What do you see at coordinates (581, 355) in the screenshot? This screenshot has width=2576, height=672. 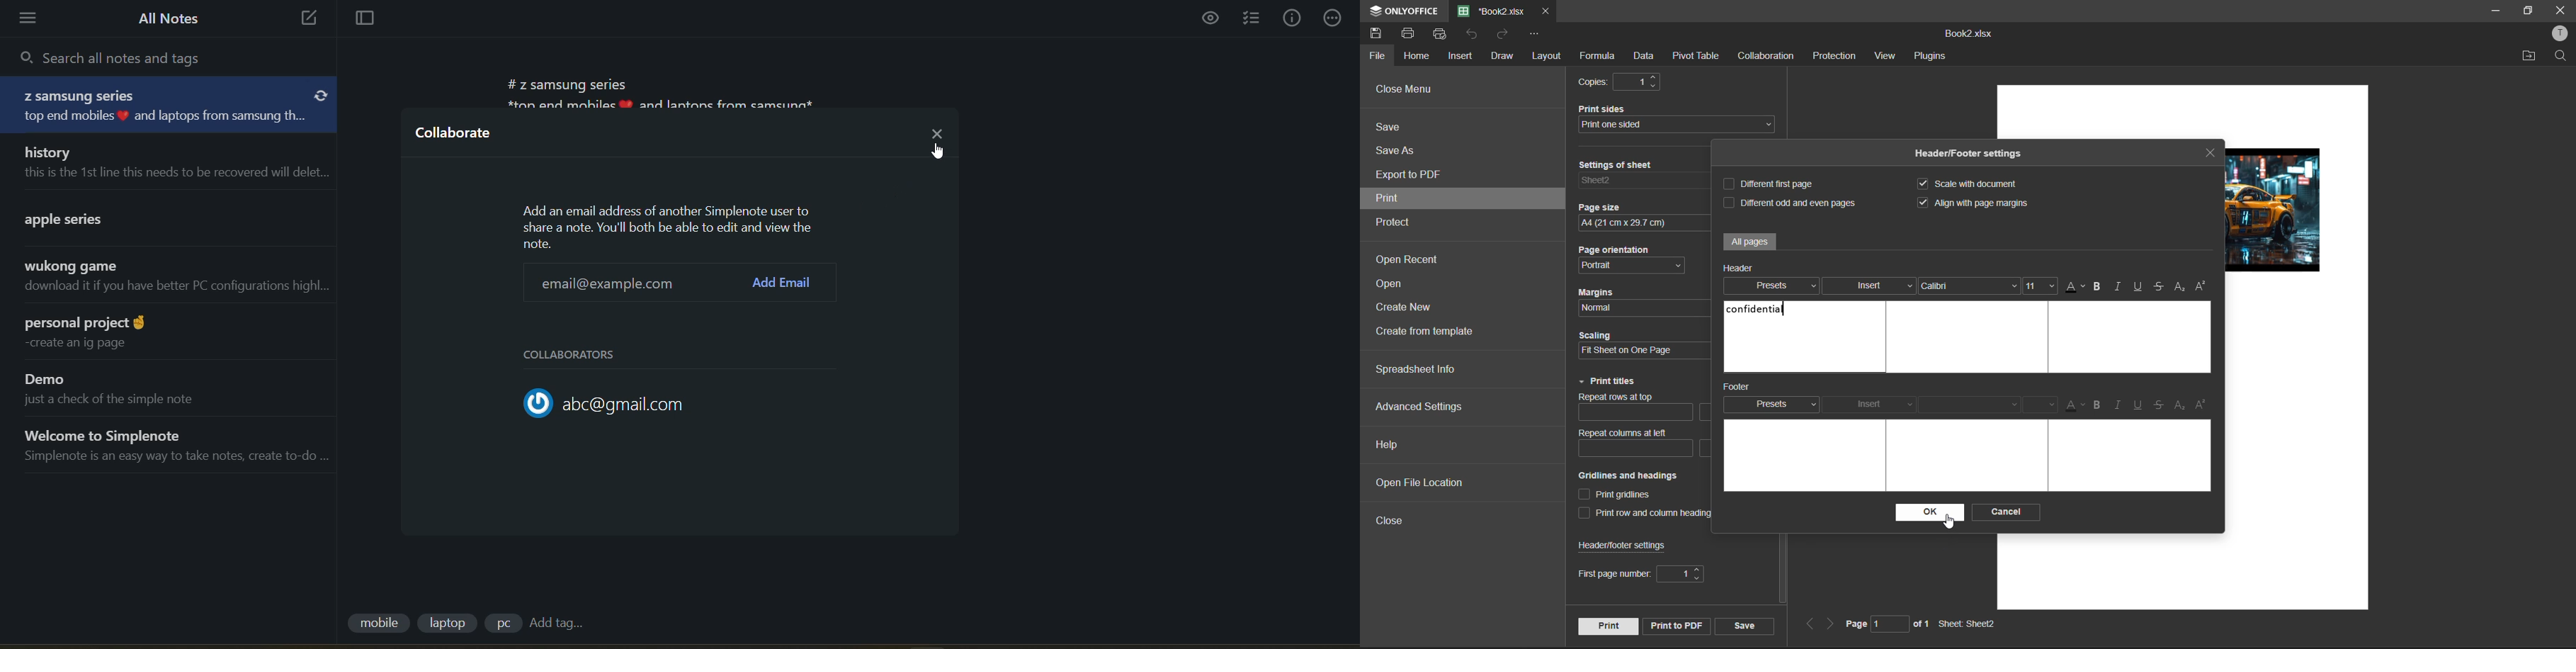 I see `collaborators` at bounding box center [581, 355].